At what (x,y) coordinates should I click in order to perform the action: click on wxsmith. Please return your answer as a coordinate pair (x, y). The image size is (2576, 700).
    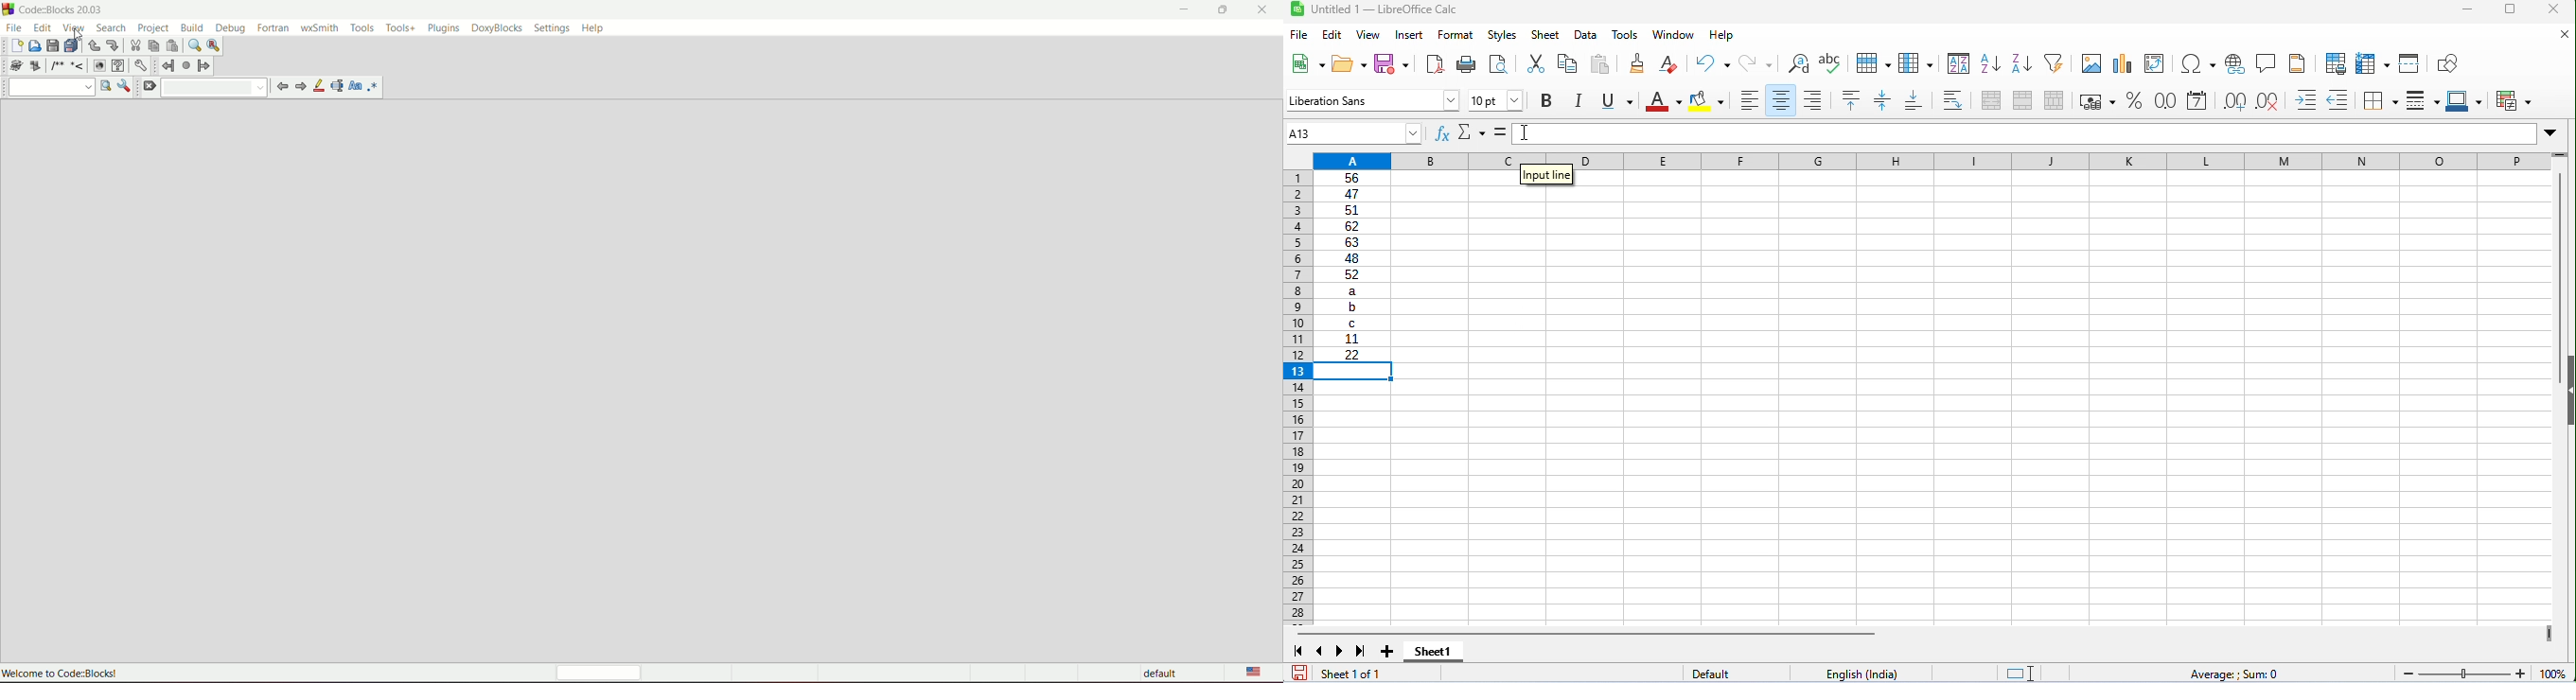
    Looking at the image, I should click on (318, 27).